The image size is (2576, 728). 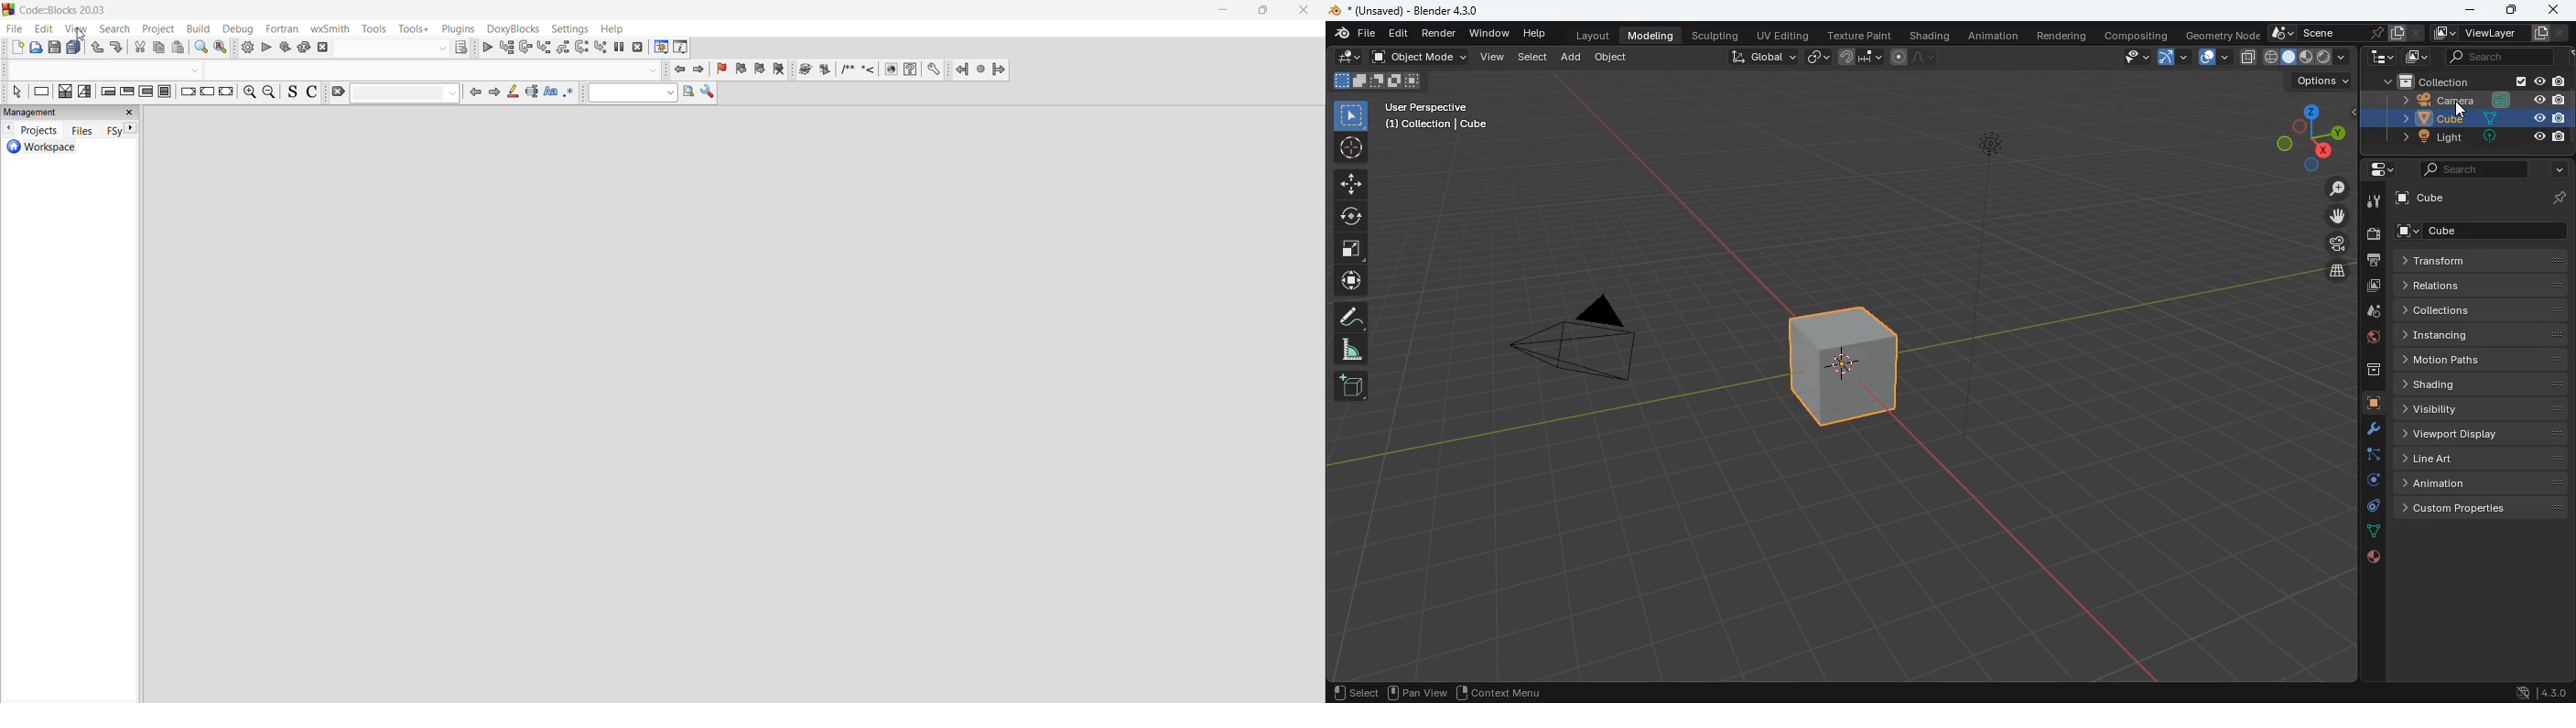 I want to click on debug/continue, so click(x=488, y=48).